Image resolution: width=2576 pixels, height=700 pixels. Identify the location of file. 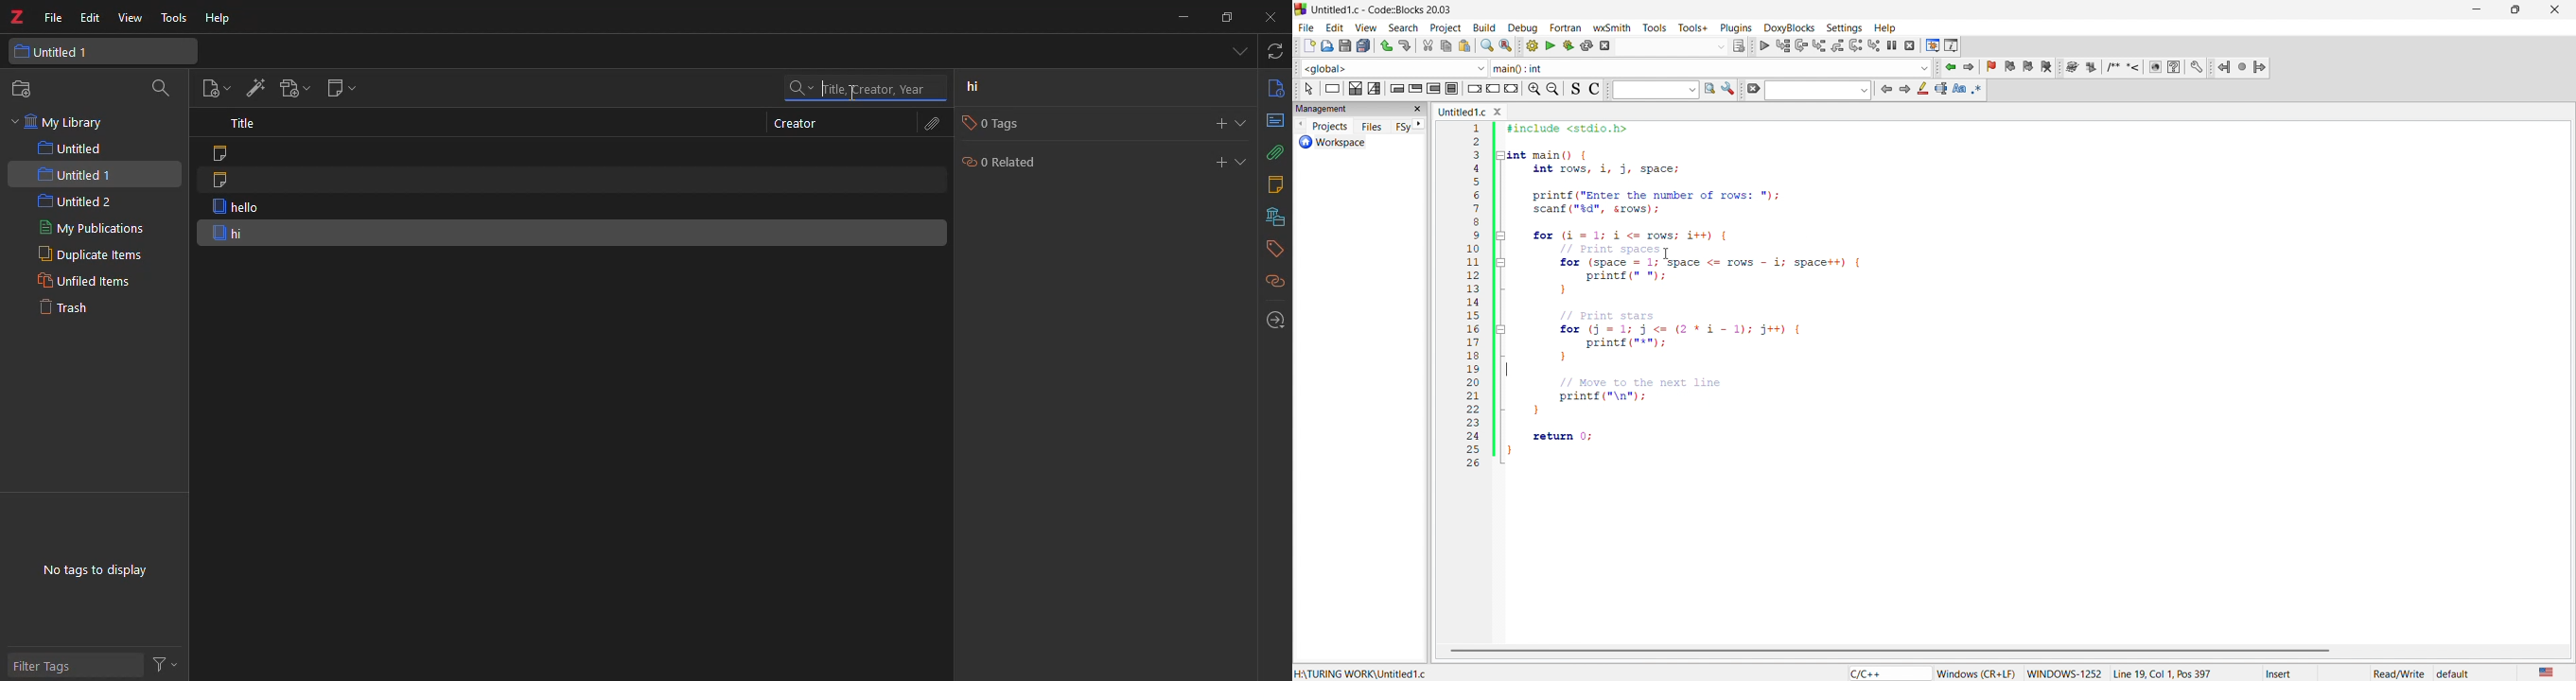
(54, 15).